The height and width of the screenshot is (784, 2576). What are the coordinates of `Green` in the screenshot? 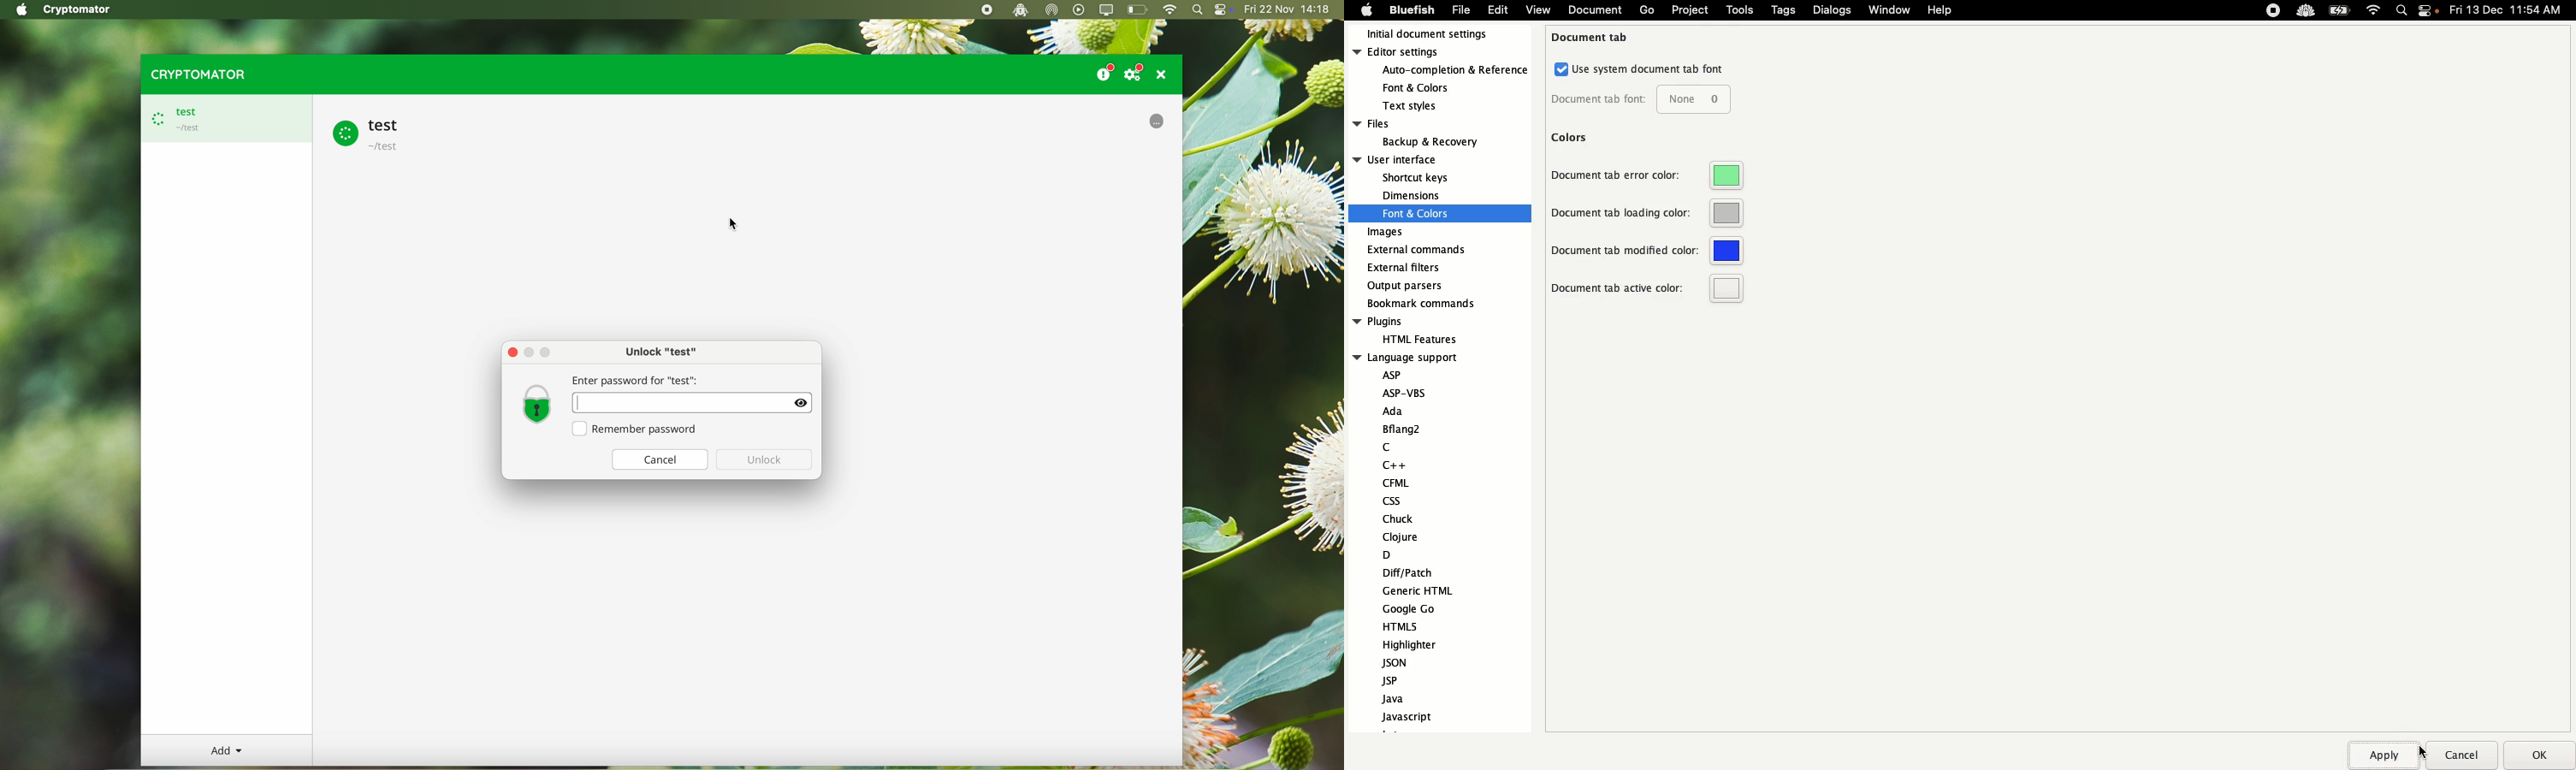 It's located at (1725, 179).